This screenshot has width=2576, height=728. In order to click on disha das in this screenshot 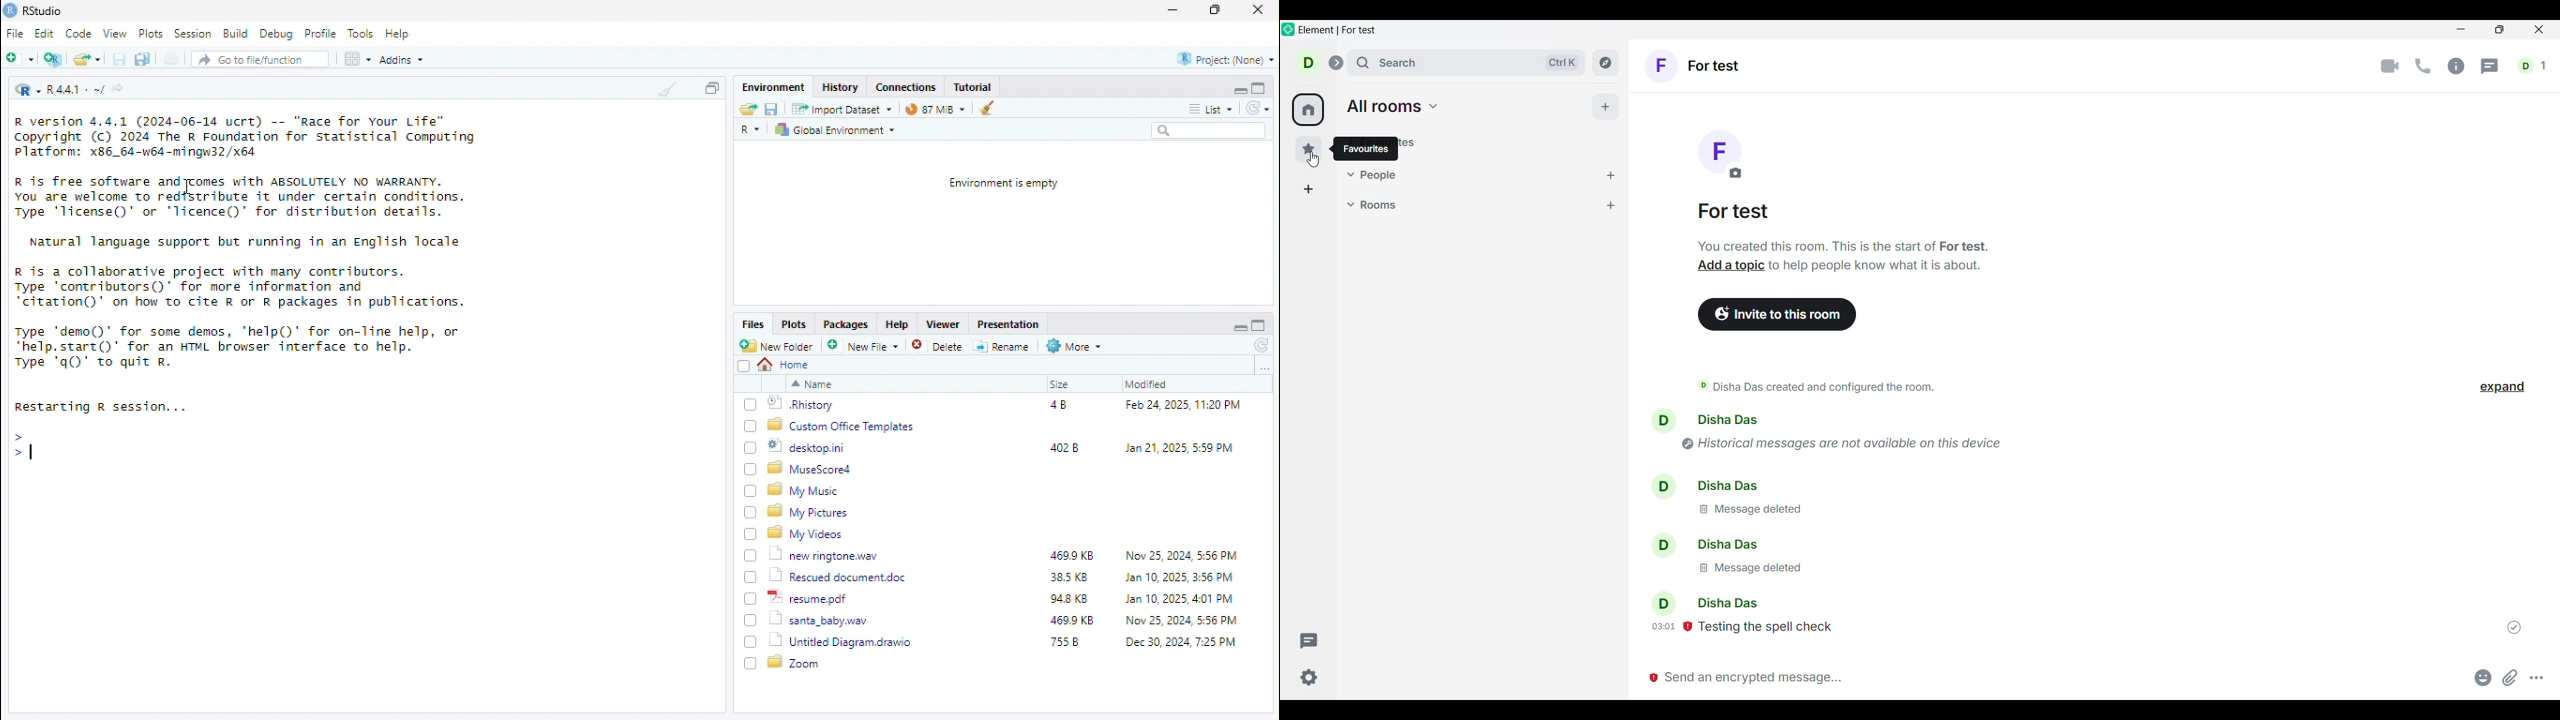, I will do `click(1715, 487)`.